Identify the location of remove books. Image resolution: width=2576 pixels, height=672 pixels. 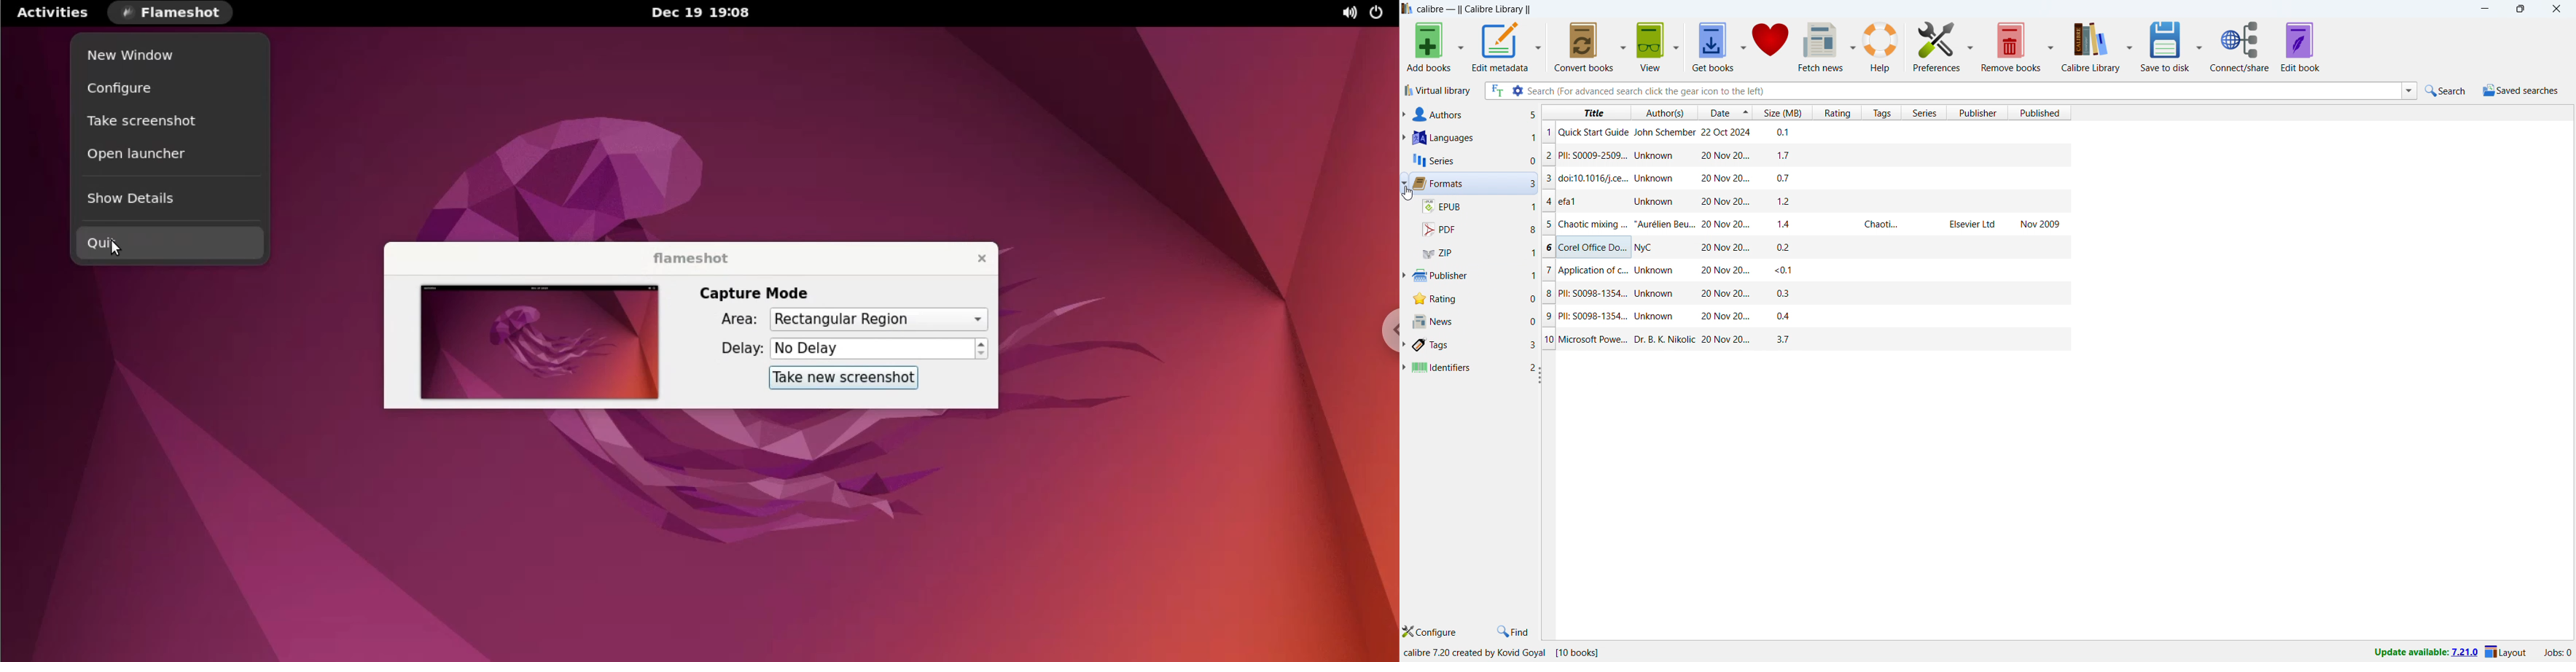
(2011, 47).